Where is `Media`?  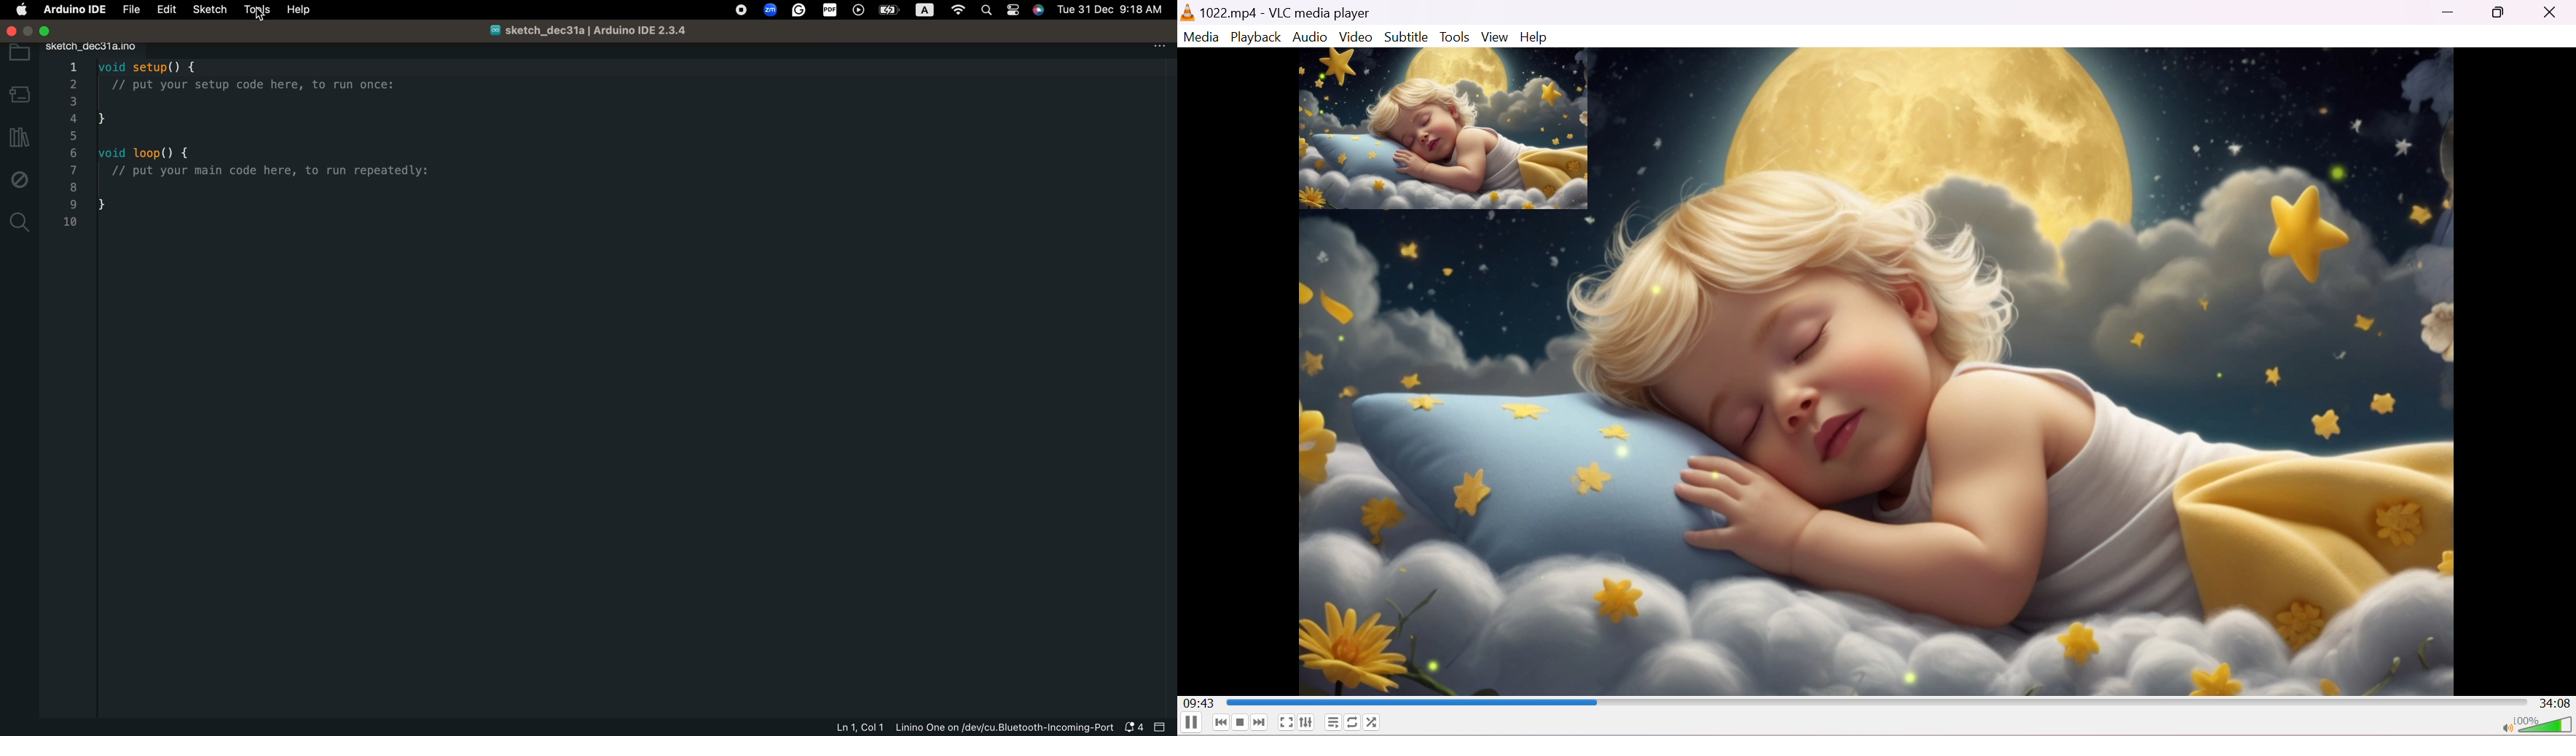
Media is located at coordinates (1203, 37).